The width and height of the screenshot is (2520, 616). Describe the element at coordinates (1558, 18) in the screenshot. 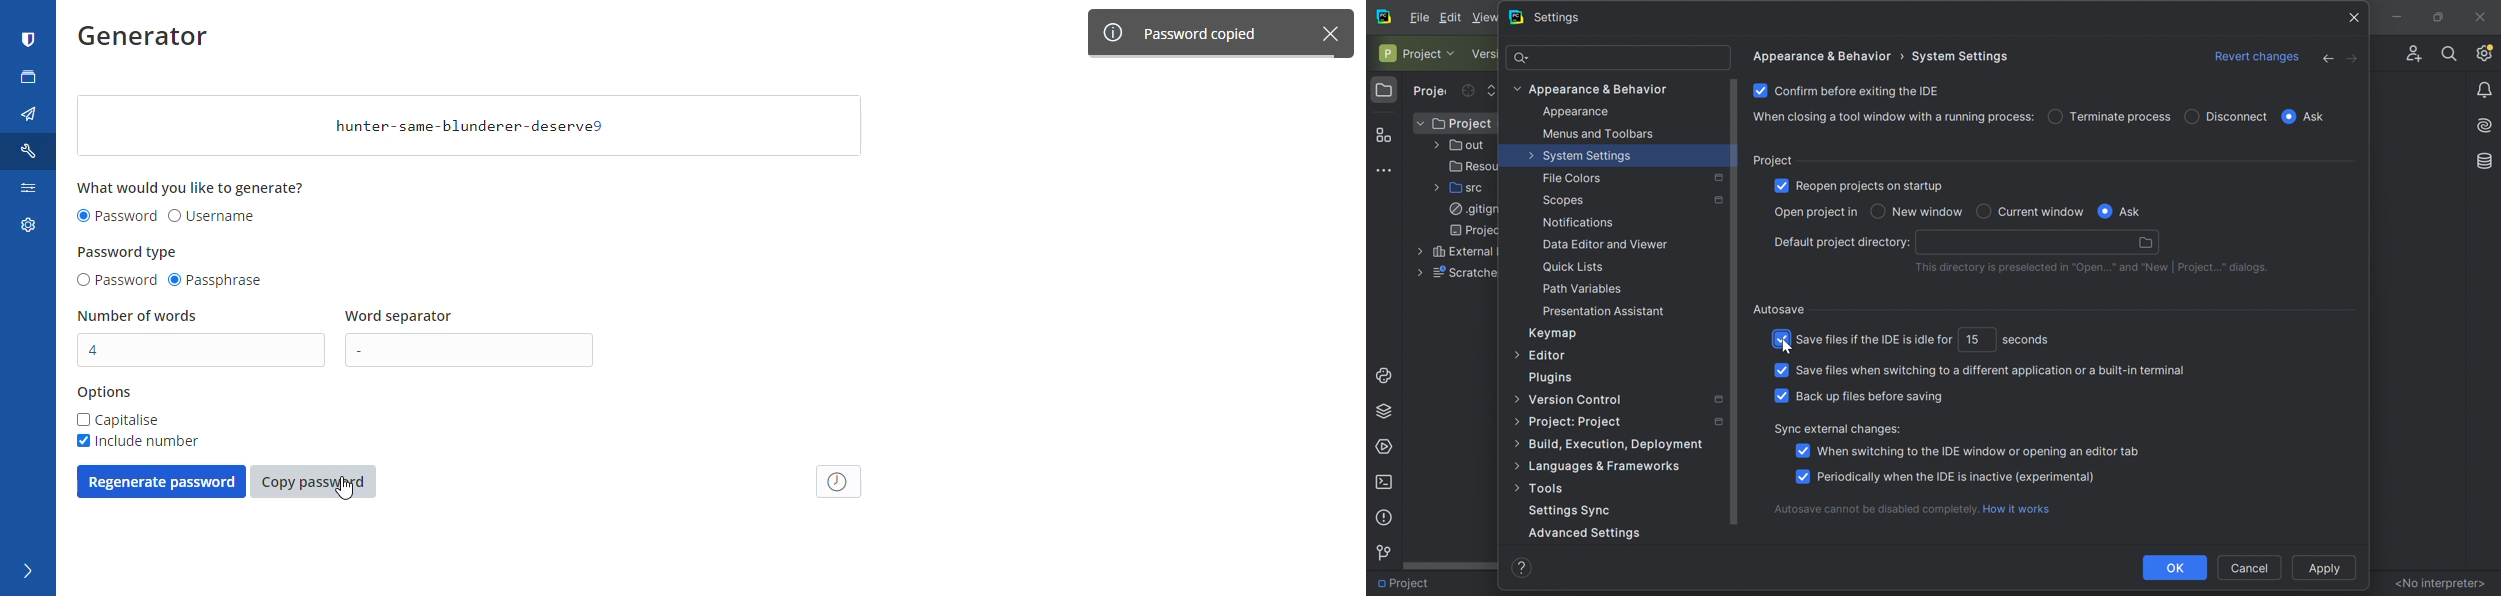

I see `Settings` at that location.